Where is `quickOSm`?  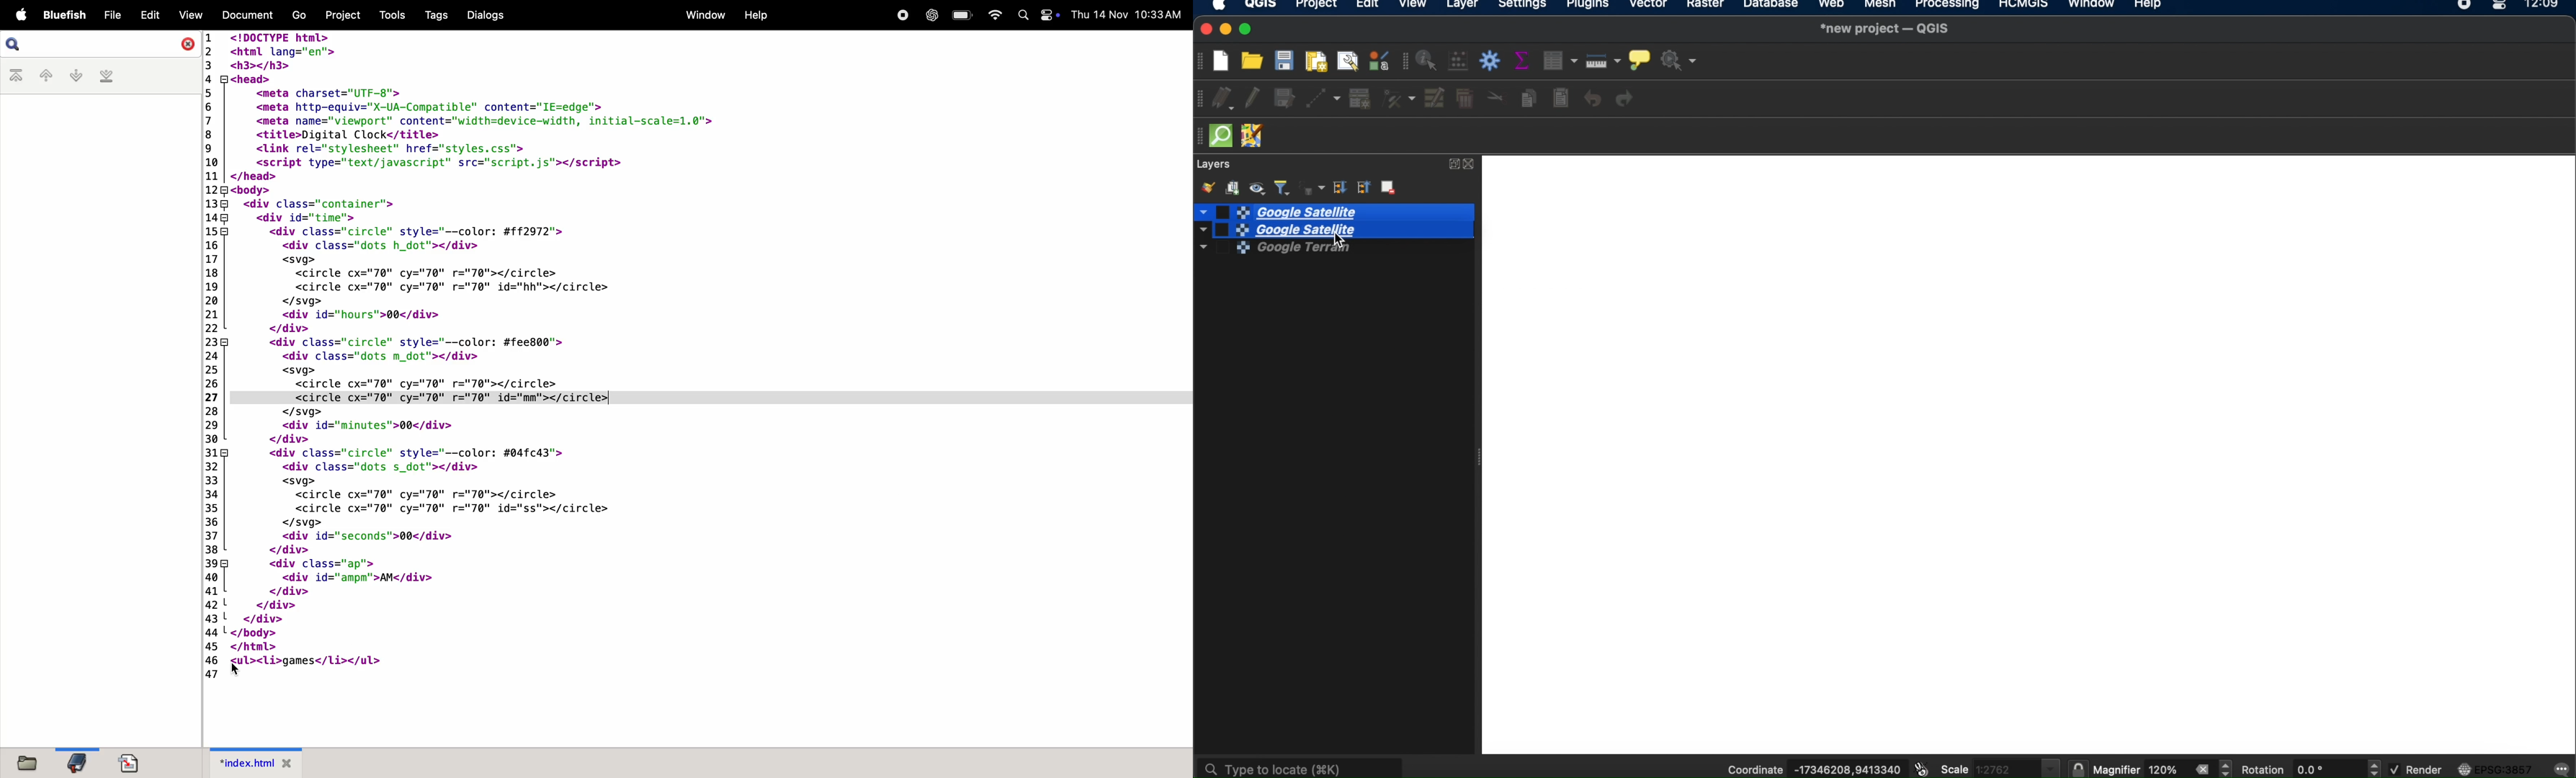 quickOSm is located at coordinates (1225, 135).